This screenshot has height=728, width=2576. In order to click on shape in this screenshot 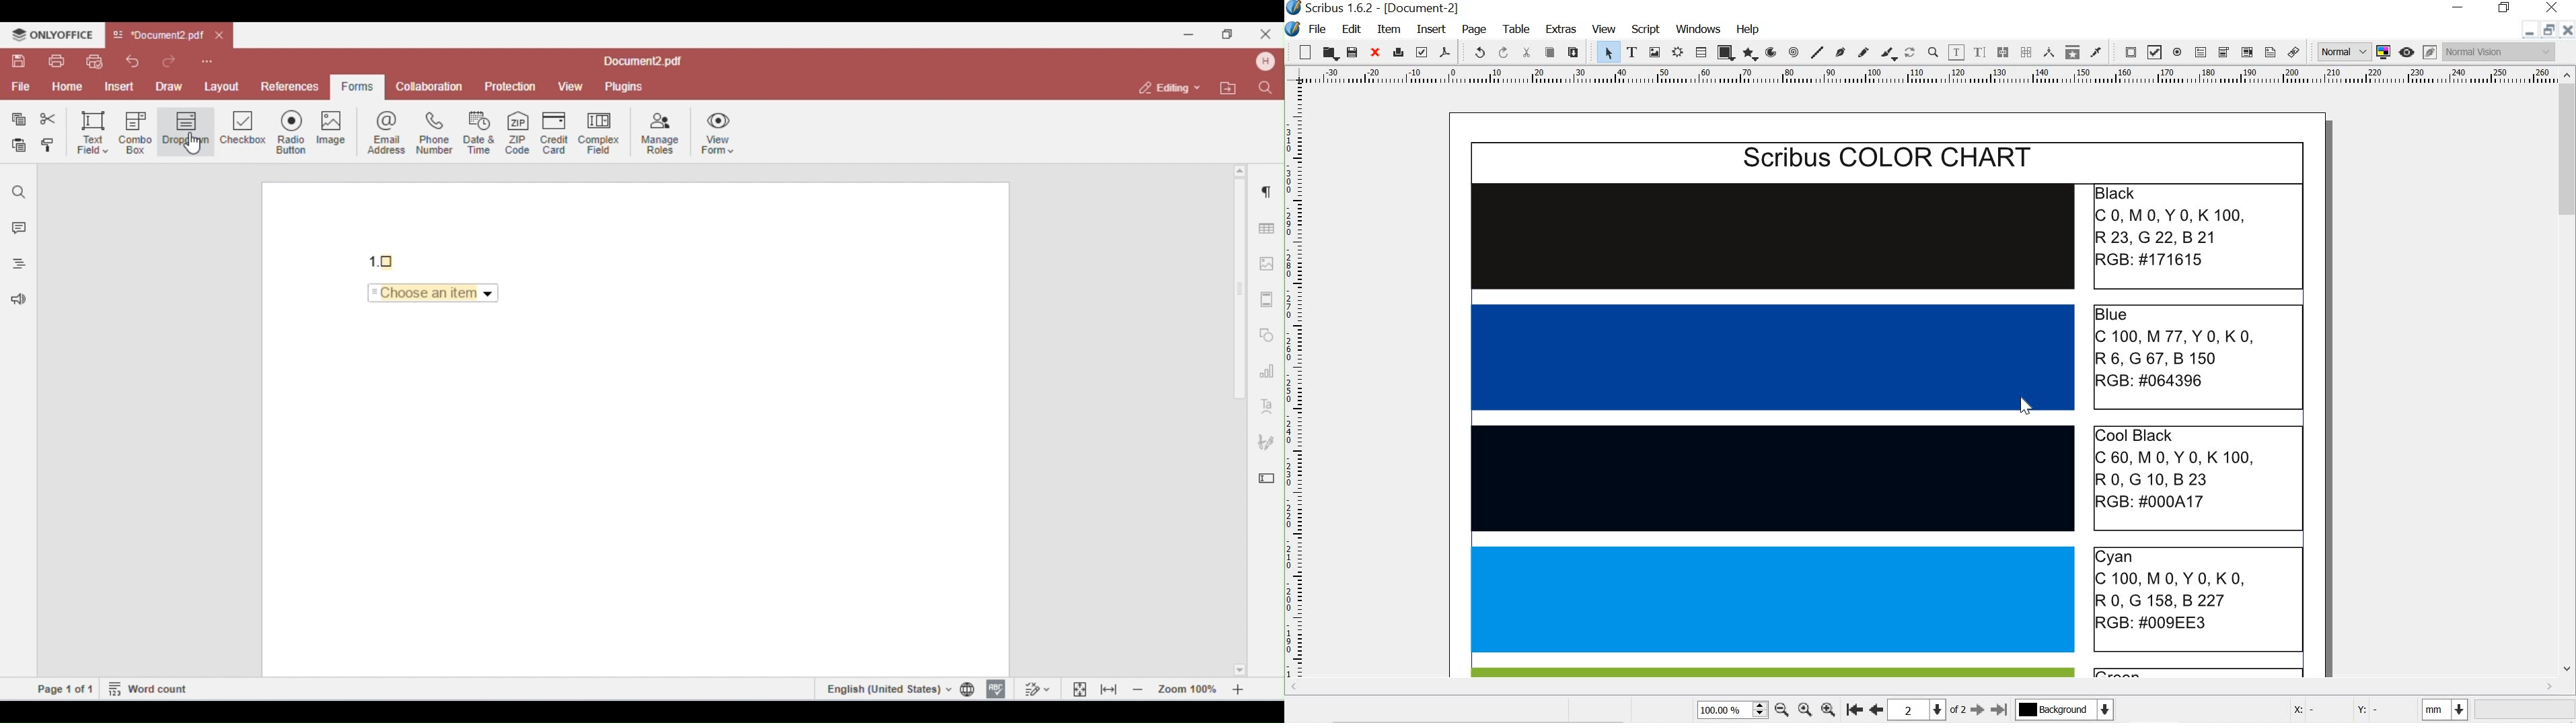, I will do `click(1726, 53)`.